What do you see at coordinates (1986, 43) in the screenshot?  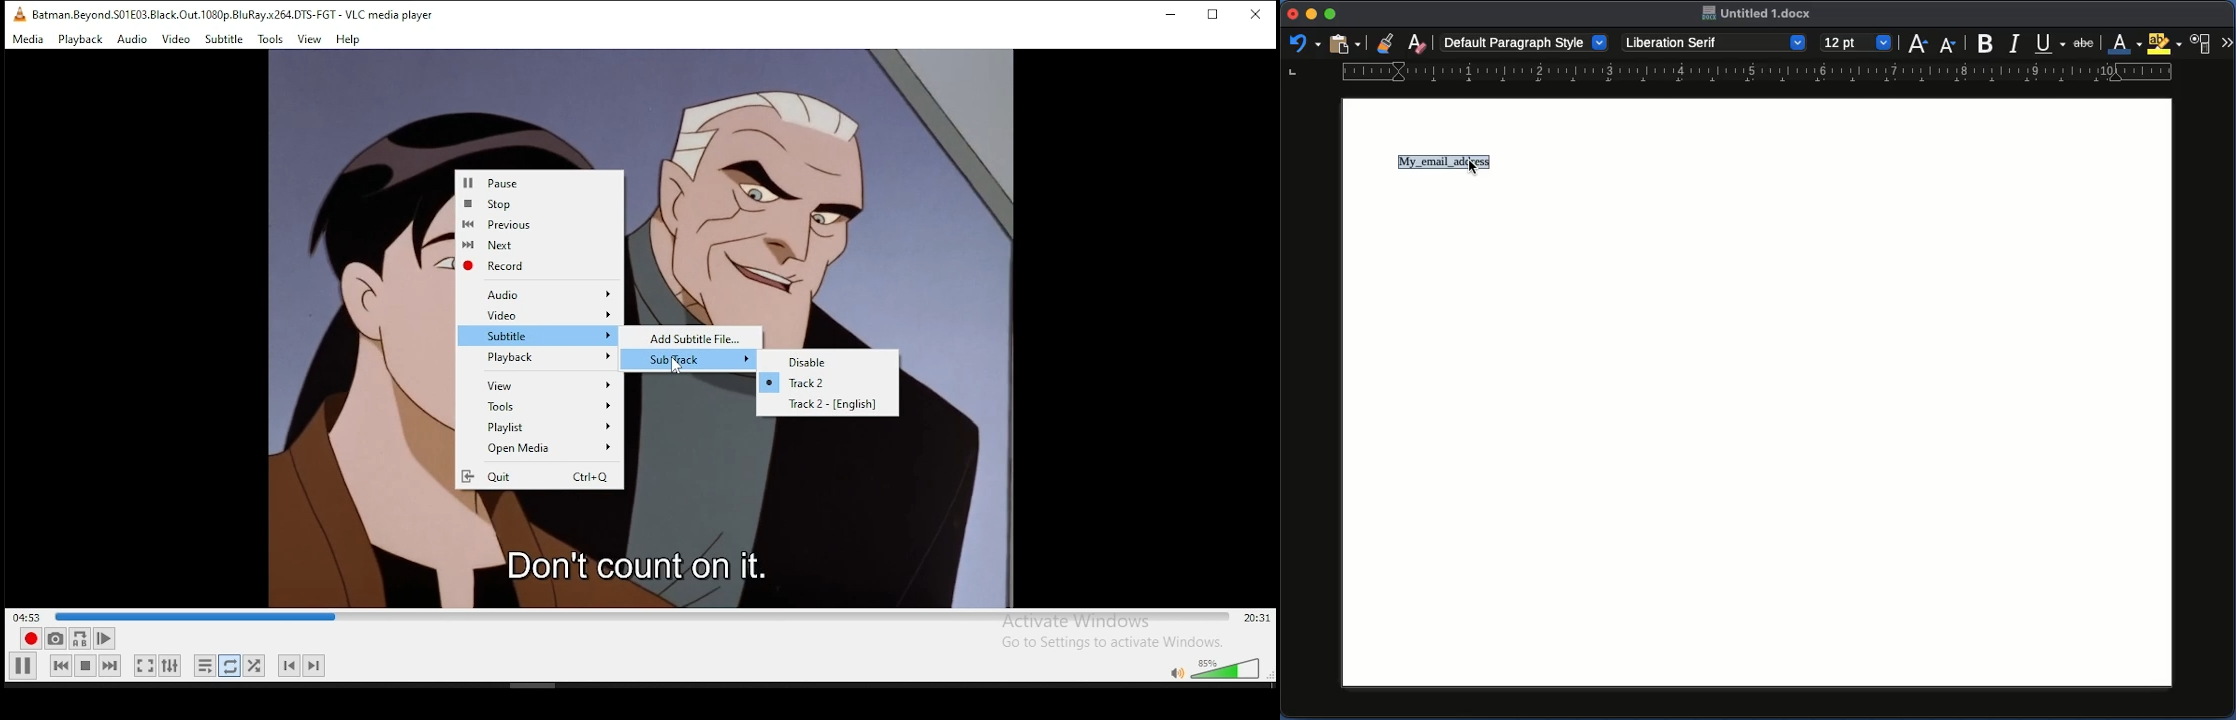 I see `Bold` at bounding box center [1986, 43].